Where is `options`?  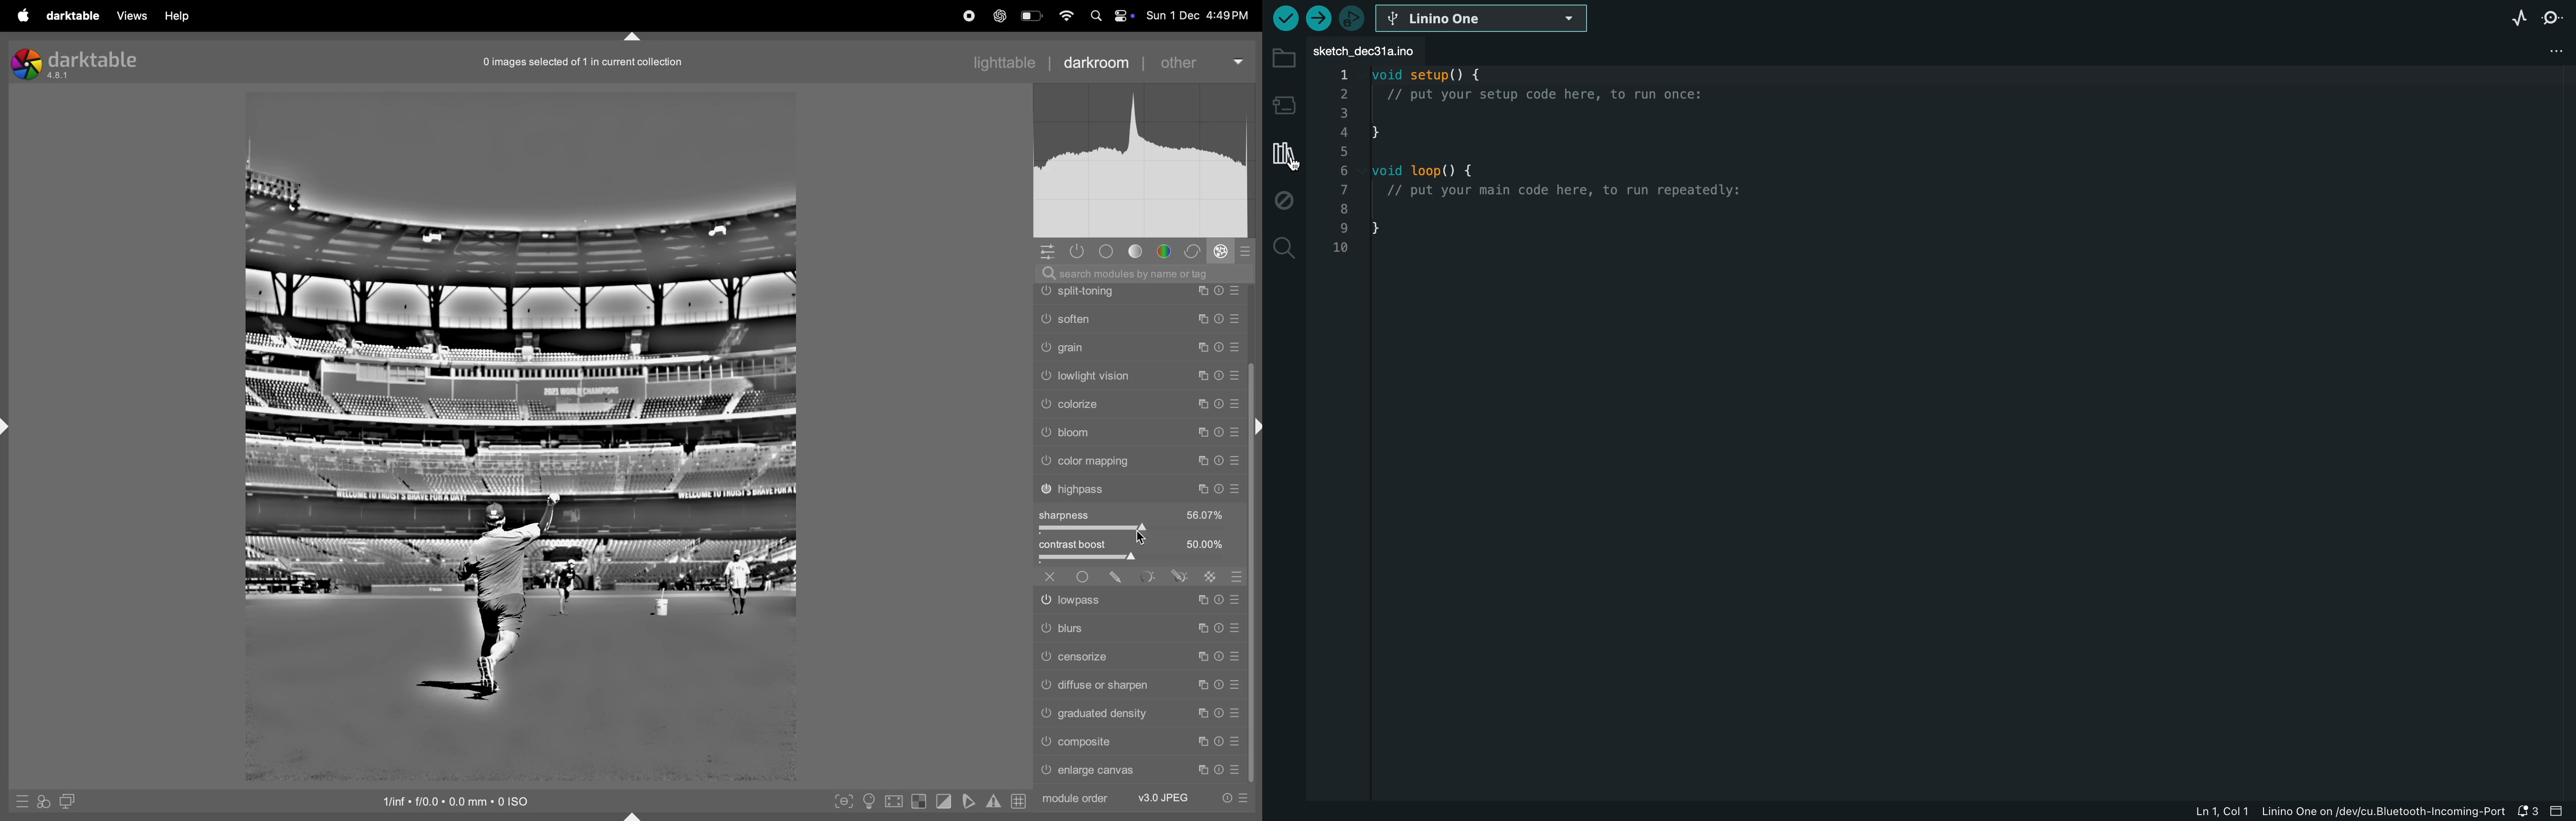 options is located at coordinates (1050, 252).